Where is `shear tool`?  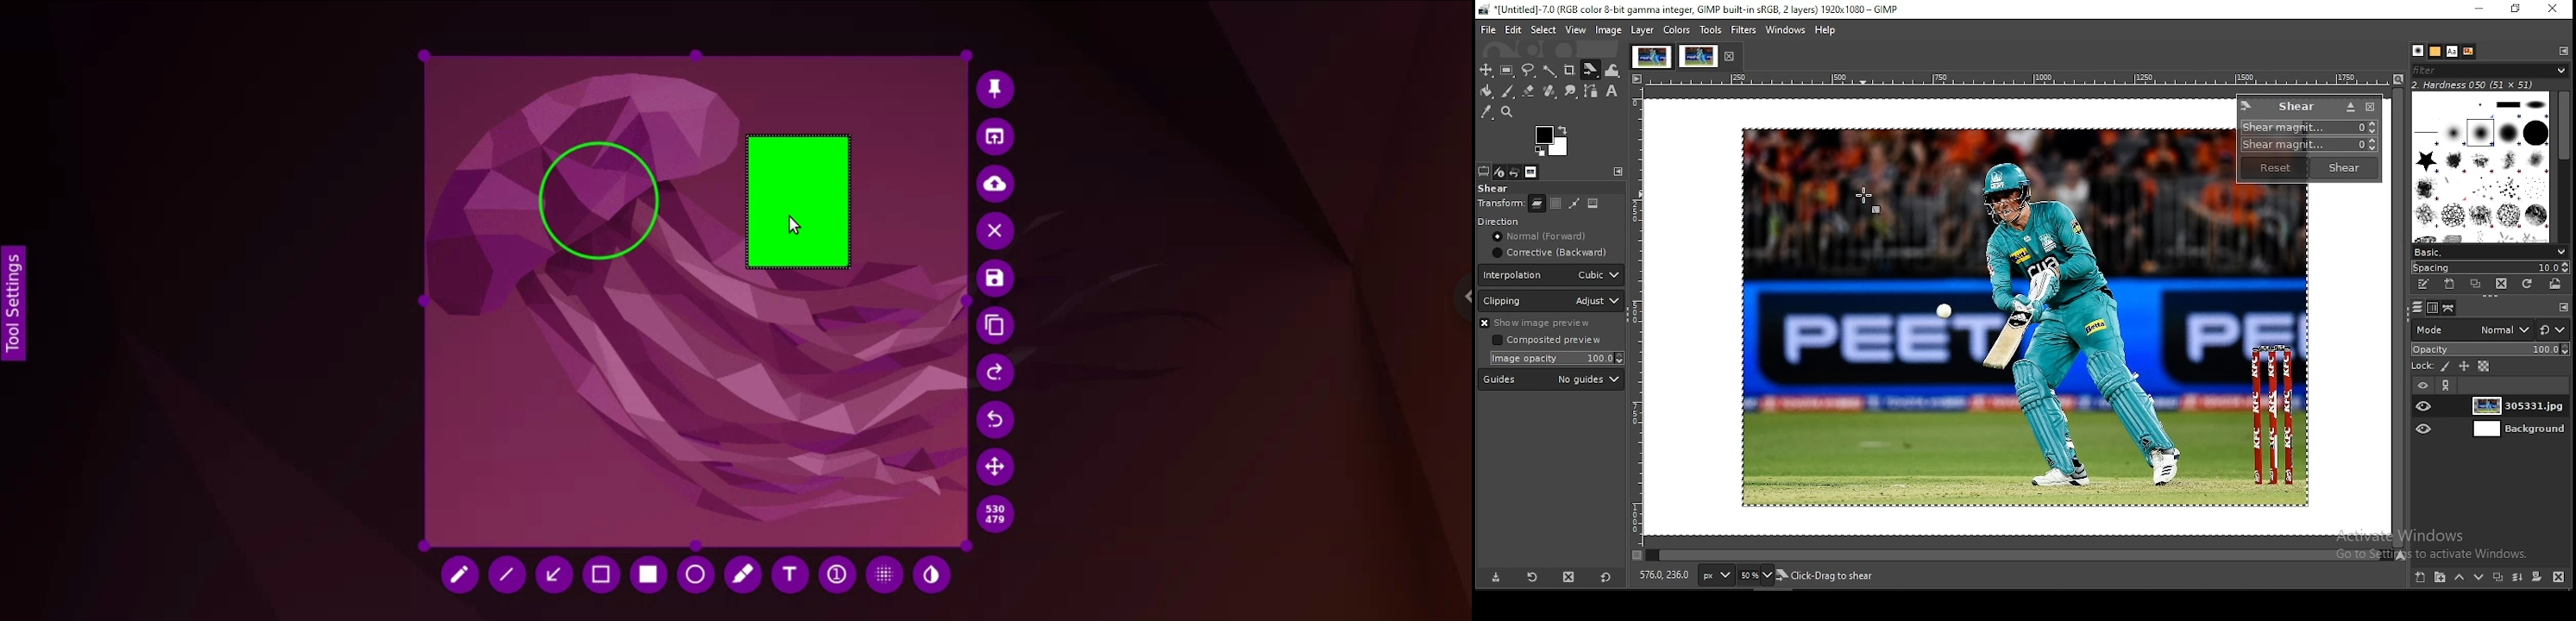 shear tool is located at coordinates (1591, 69).